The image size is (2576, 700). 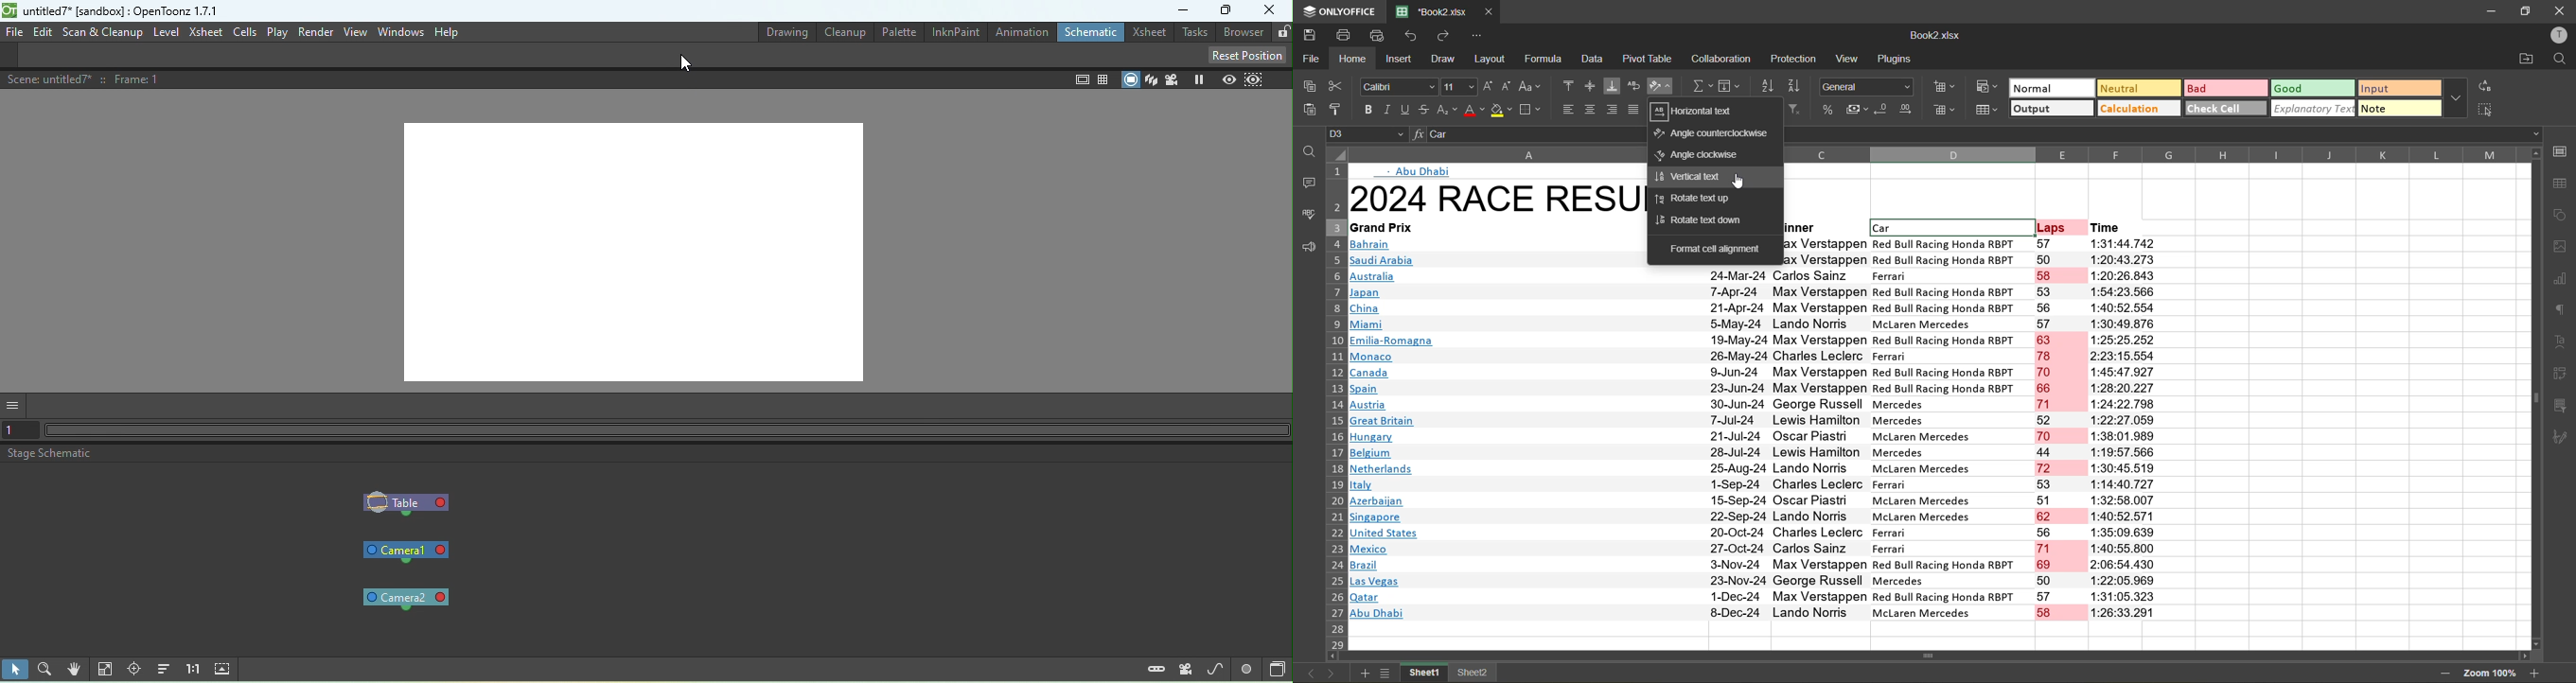 What do you see at coordinates (1185, 671) in the screenshot?
I see `New camera` at bounding box center [1185, 671].